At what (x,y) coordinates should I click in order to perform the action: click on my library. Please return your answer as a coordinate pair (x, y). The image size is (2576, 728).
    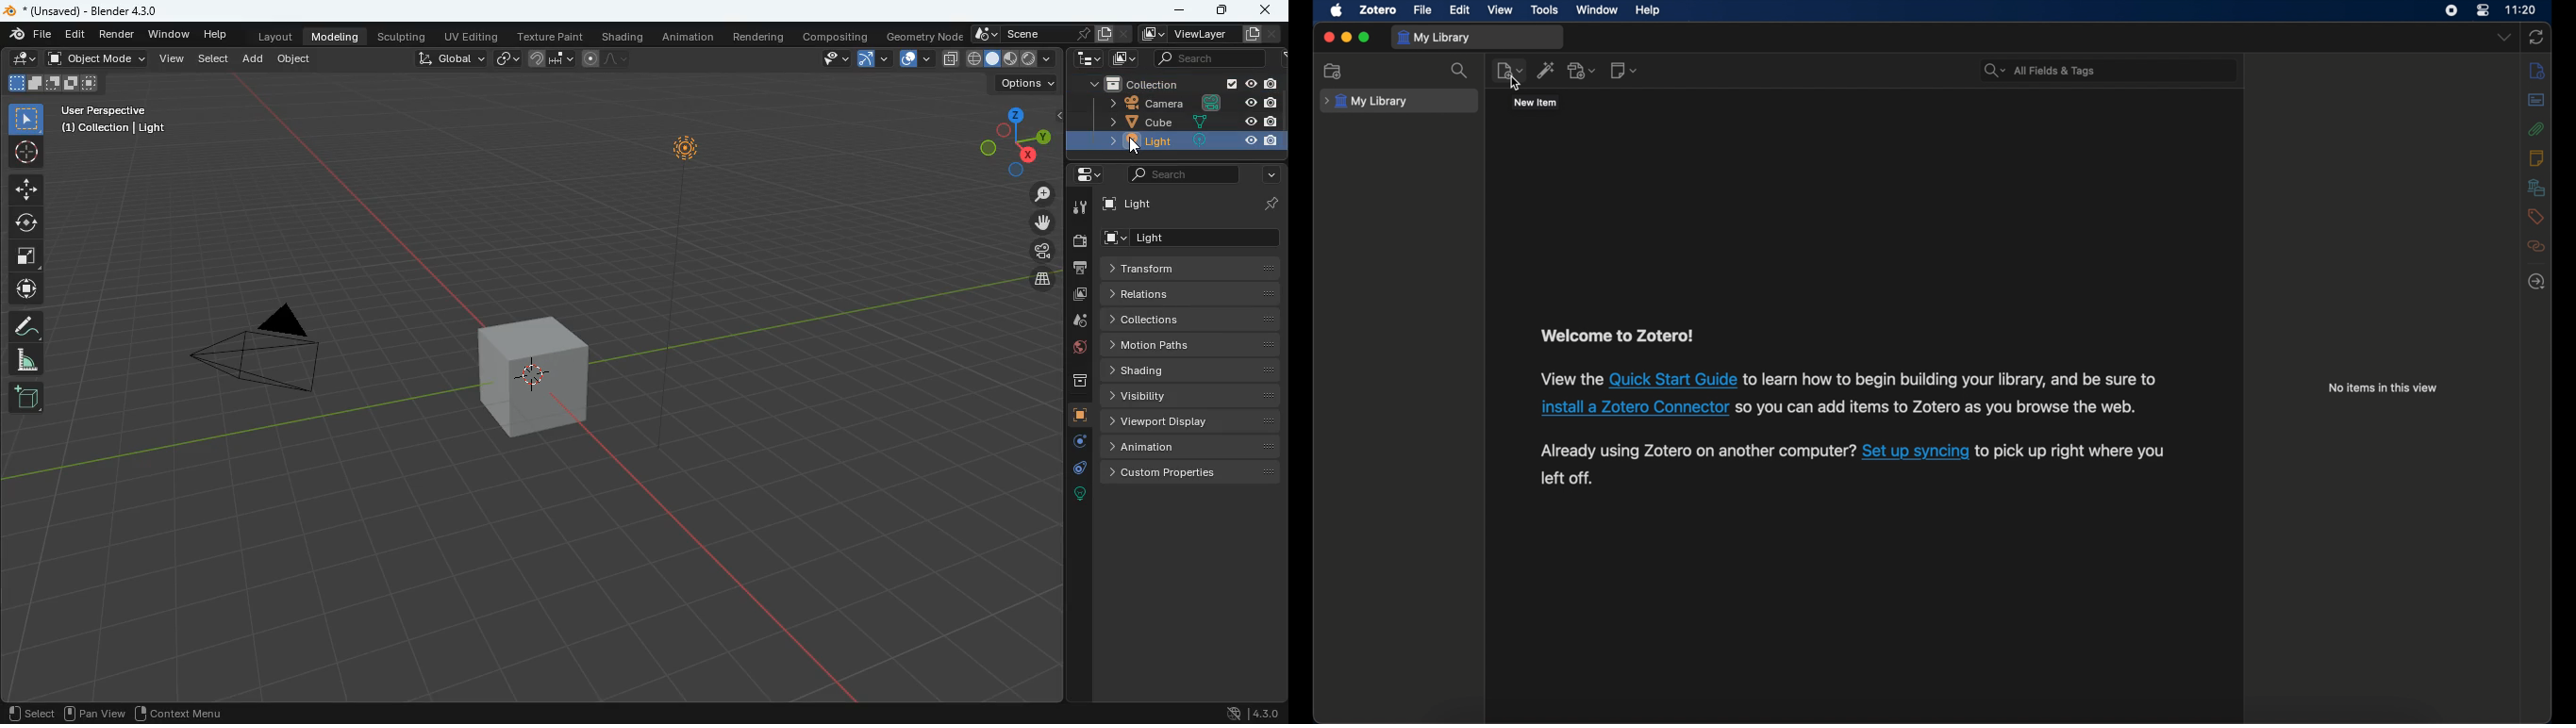
    Looking at the image, I should click on (1433, 38).